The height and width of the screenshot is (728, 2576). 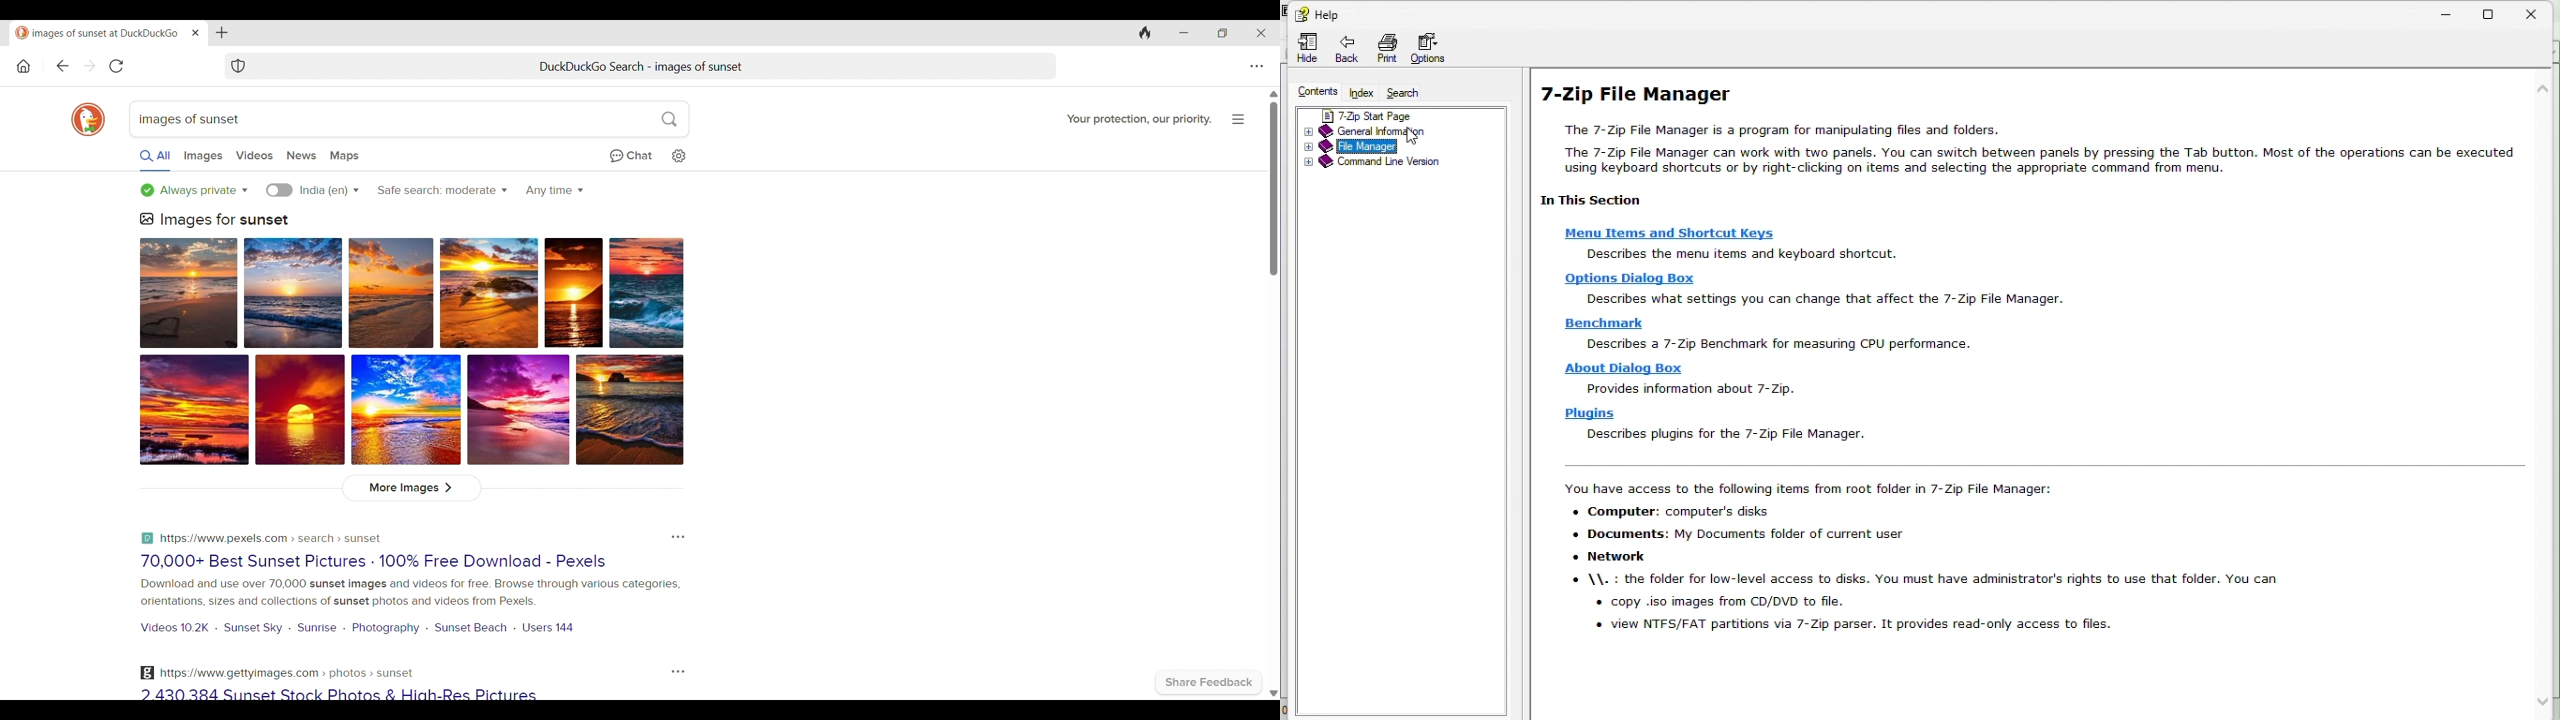 I want to click on Search images, so click(x=203, y=157).